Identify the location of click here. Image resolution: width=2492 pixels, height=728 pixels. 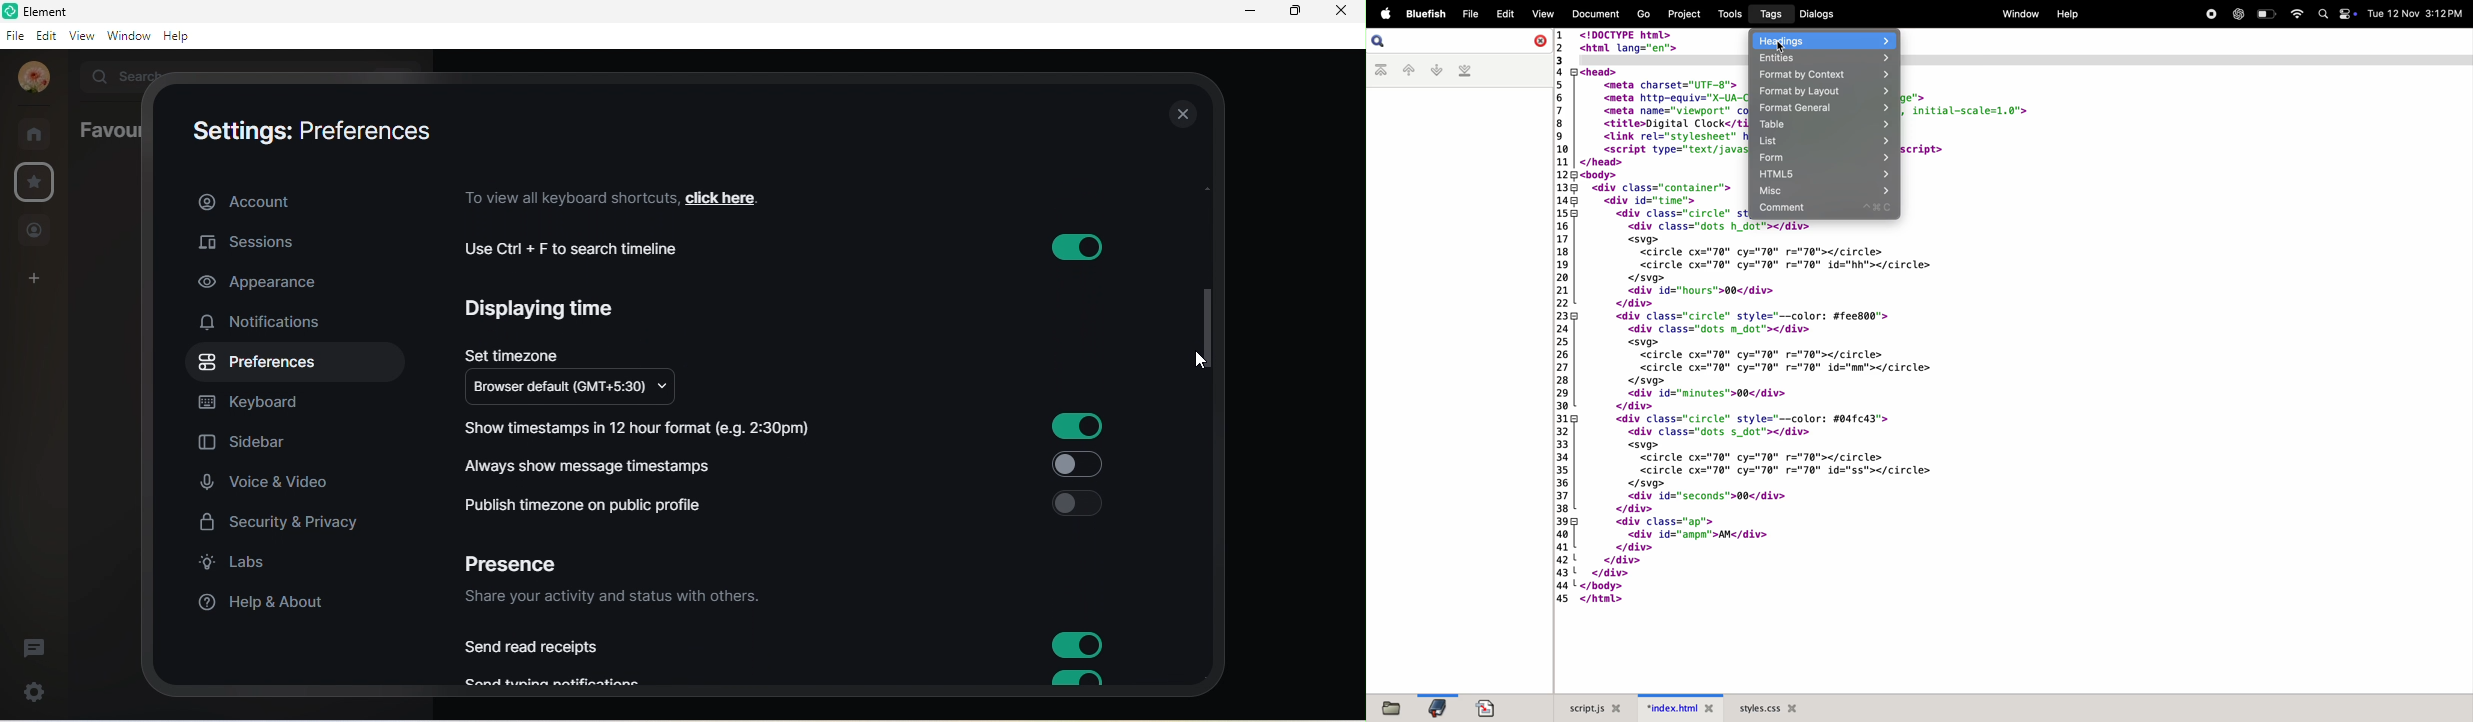
(735, 196).